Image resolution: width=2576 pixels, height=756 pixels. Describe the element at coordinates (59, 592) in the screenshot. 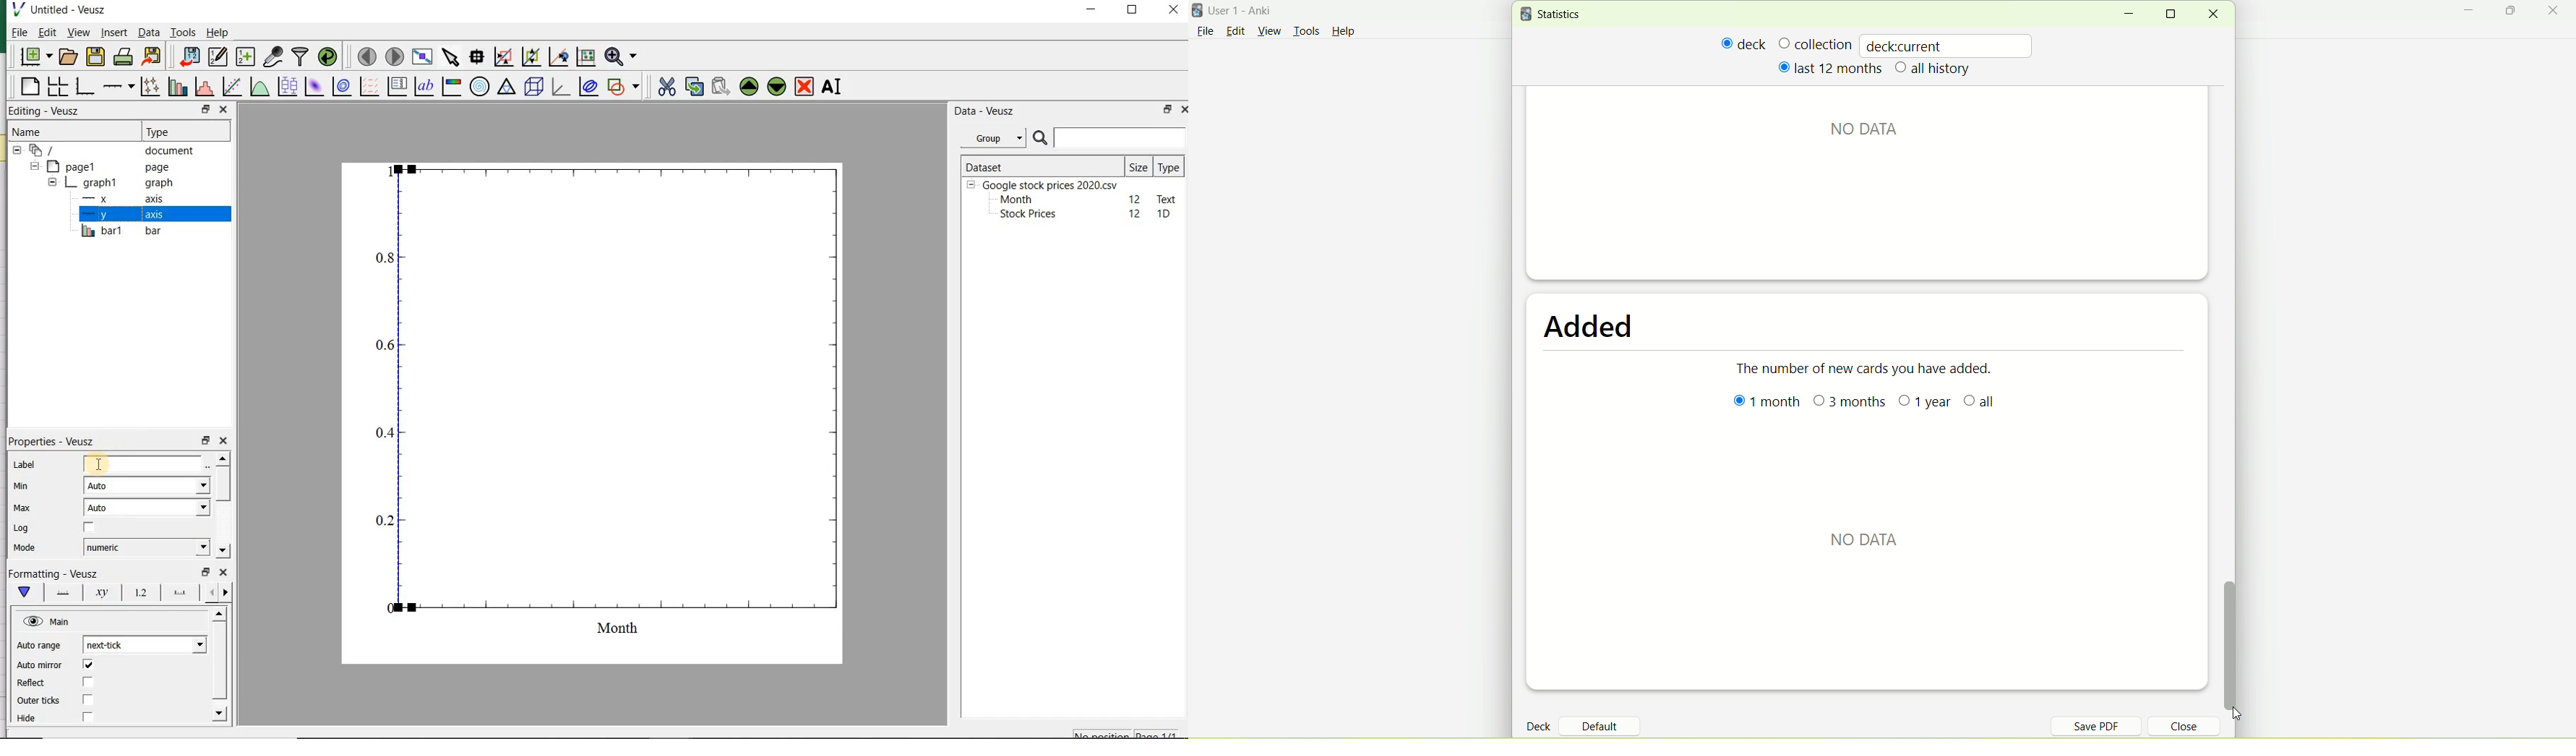

I see `axis line` at that location.